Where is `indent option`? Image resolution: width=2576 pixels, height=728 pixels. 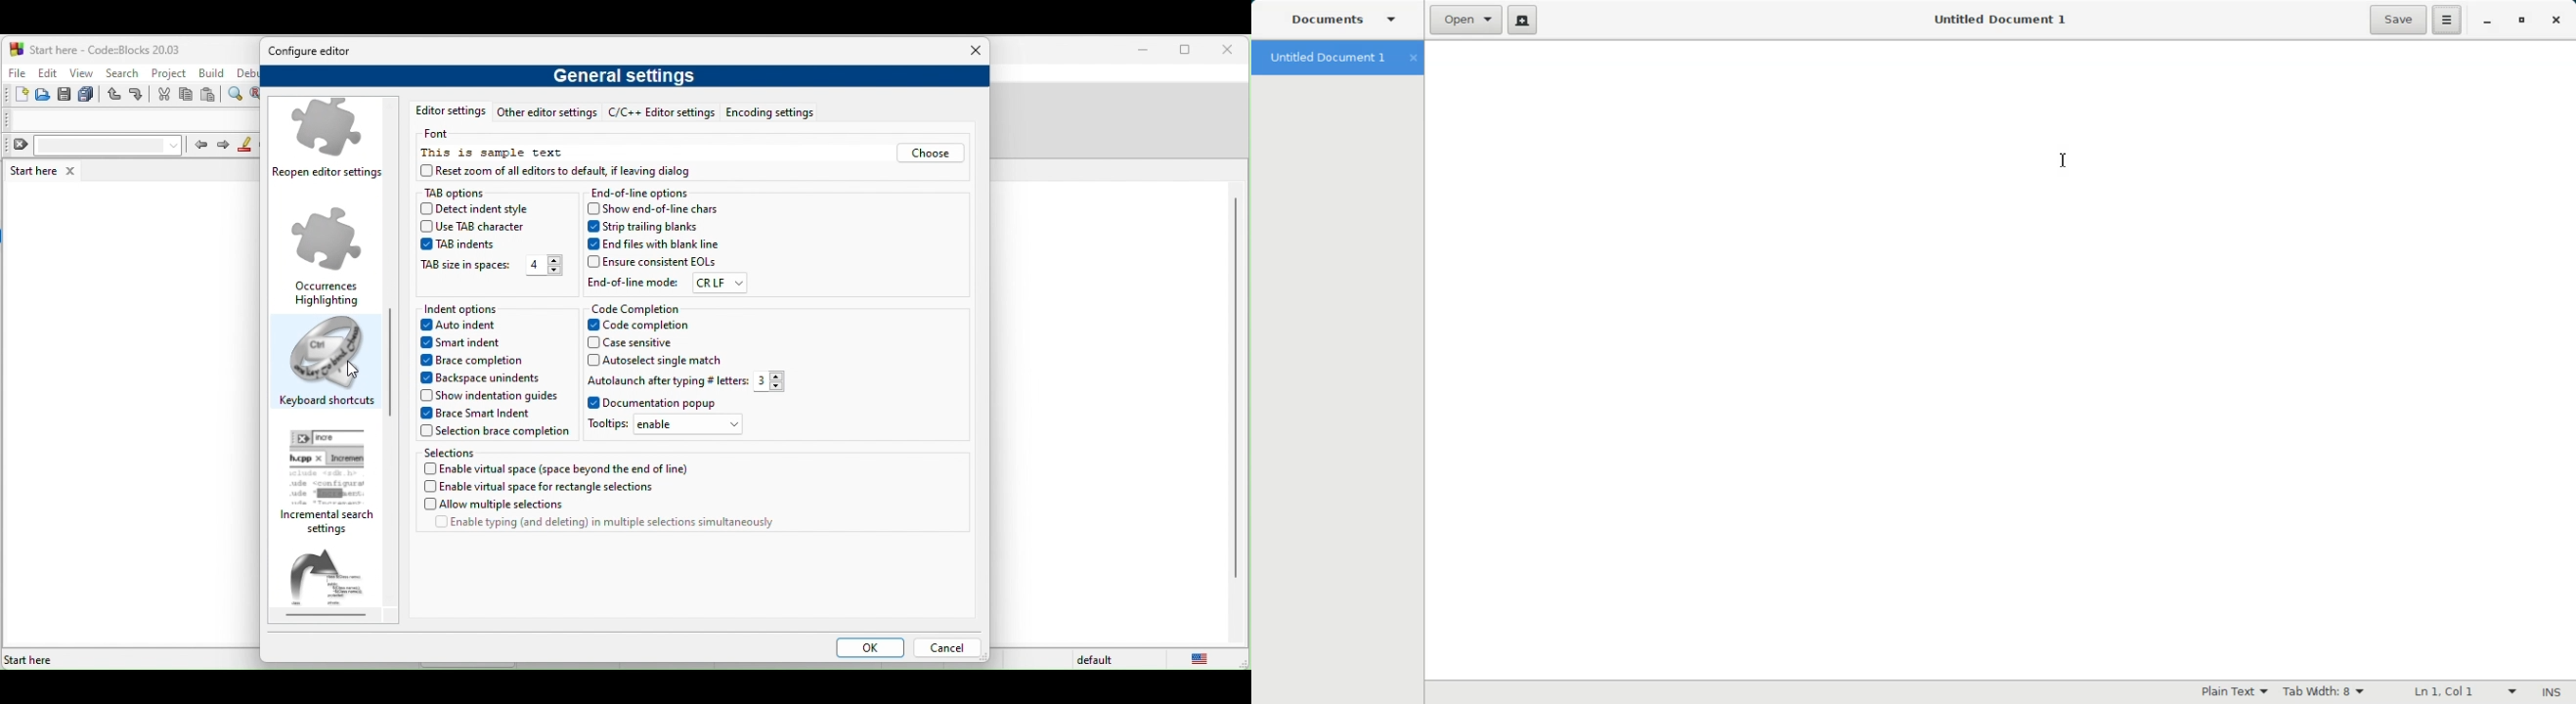
indent option is located at coordinates (488, 309).